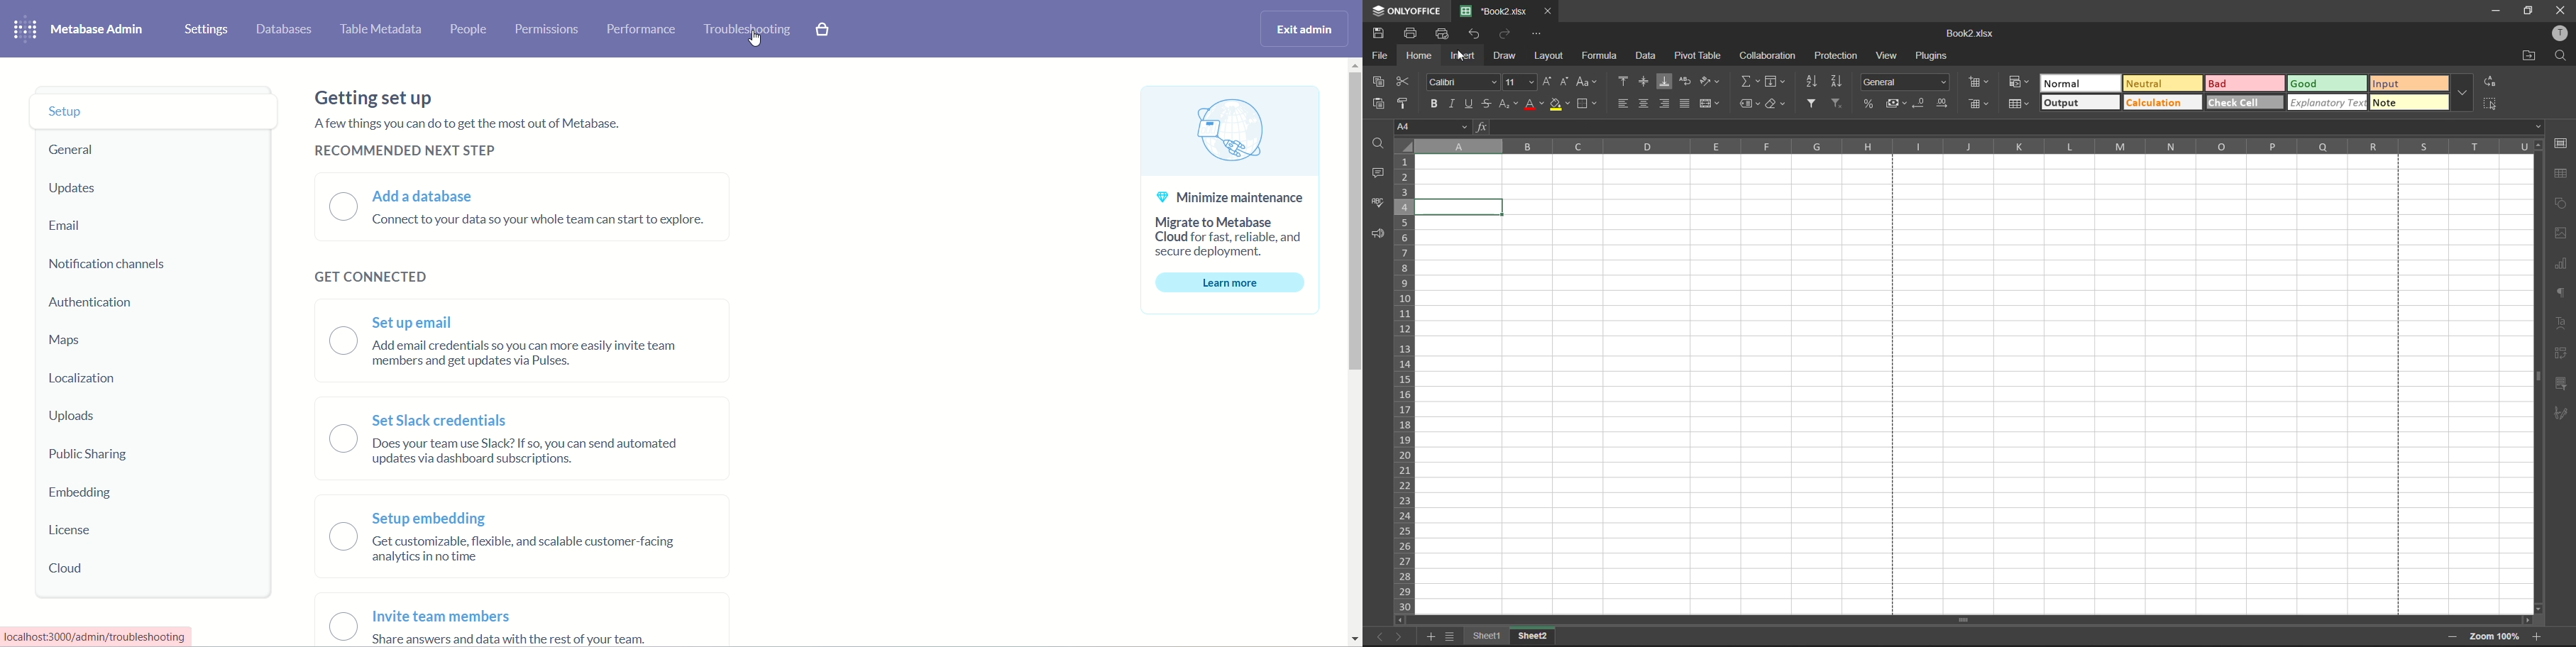 Image resolution: width=2576 pixels, height=672 pixels. What do you see at coordinates (1666, 104) in the screenshot?
I see `align right` at bounding box center [1666, 104].